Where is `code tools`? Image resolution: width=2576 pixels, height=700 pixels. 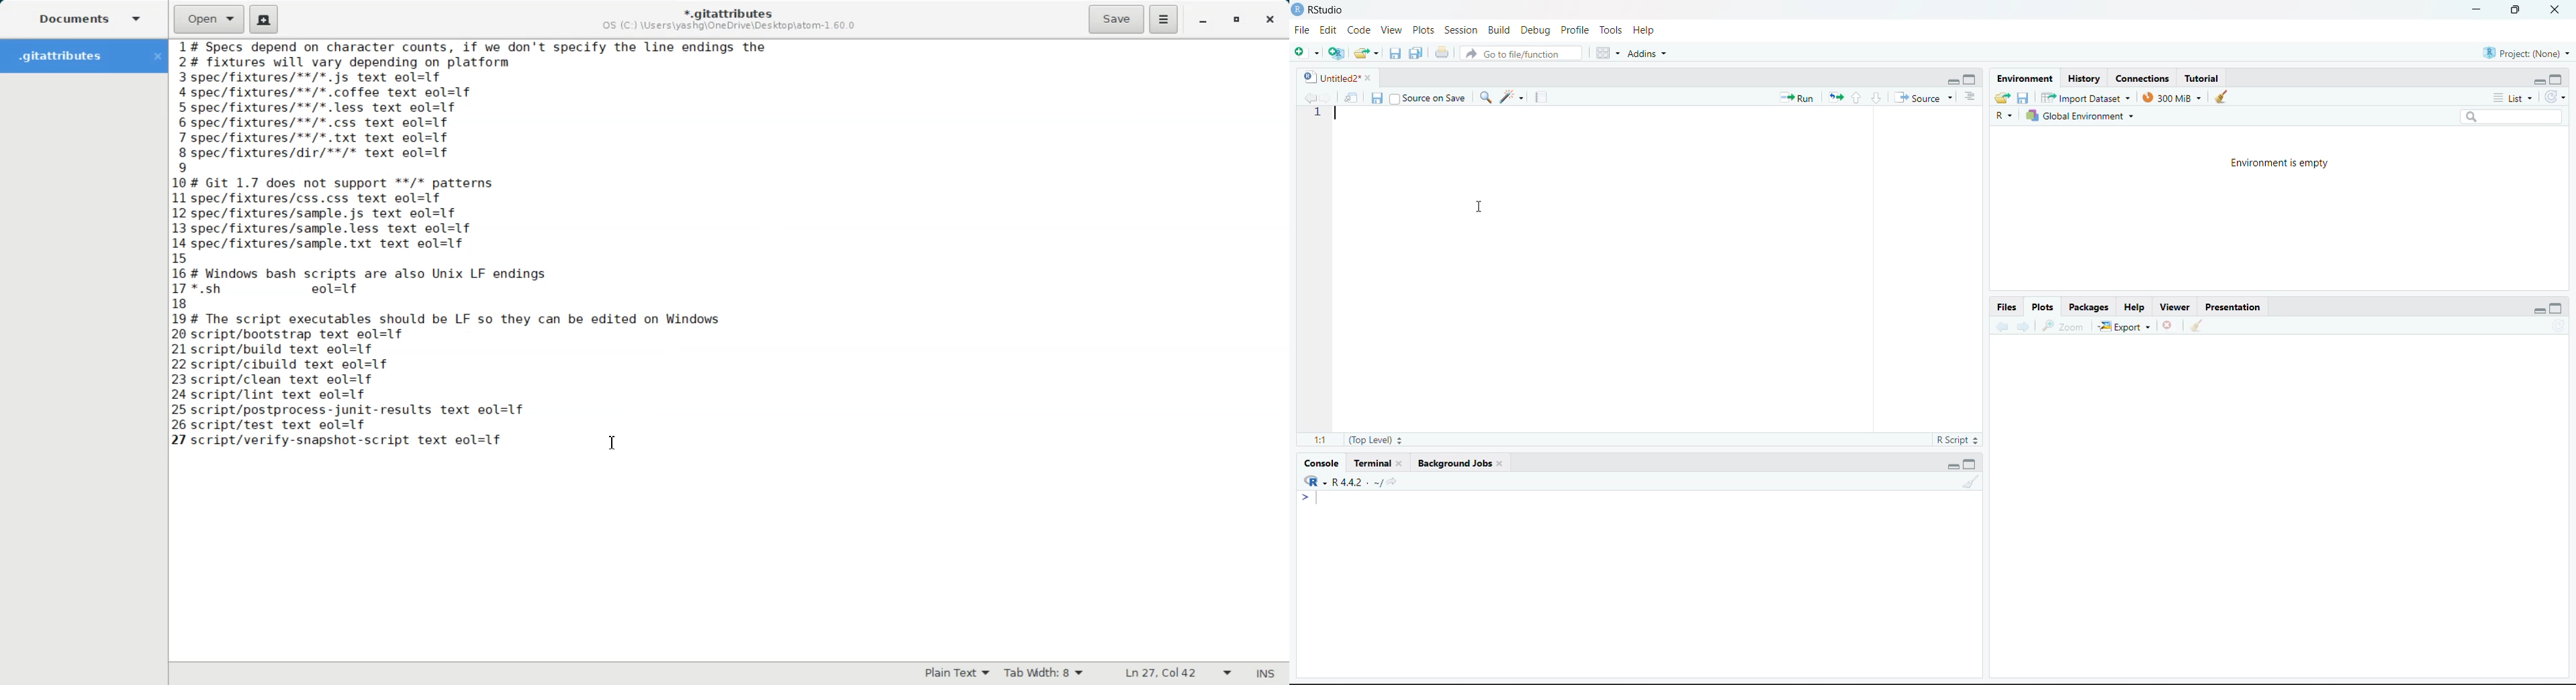 code tools is located at coordinates (1511, 97).